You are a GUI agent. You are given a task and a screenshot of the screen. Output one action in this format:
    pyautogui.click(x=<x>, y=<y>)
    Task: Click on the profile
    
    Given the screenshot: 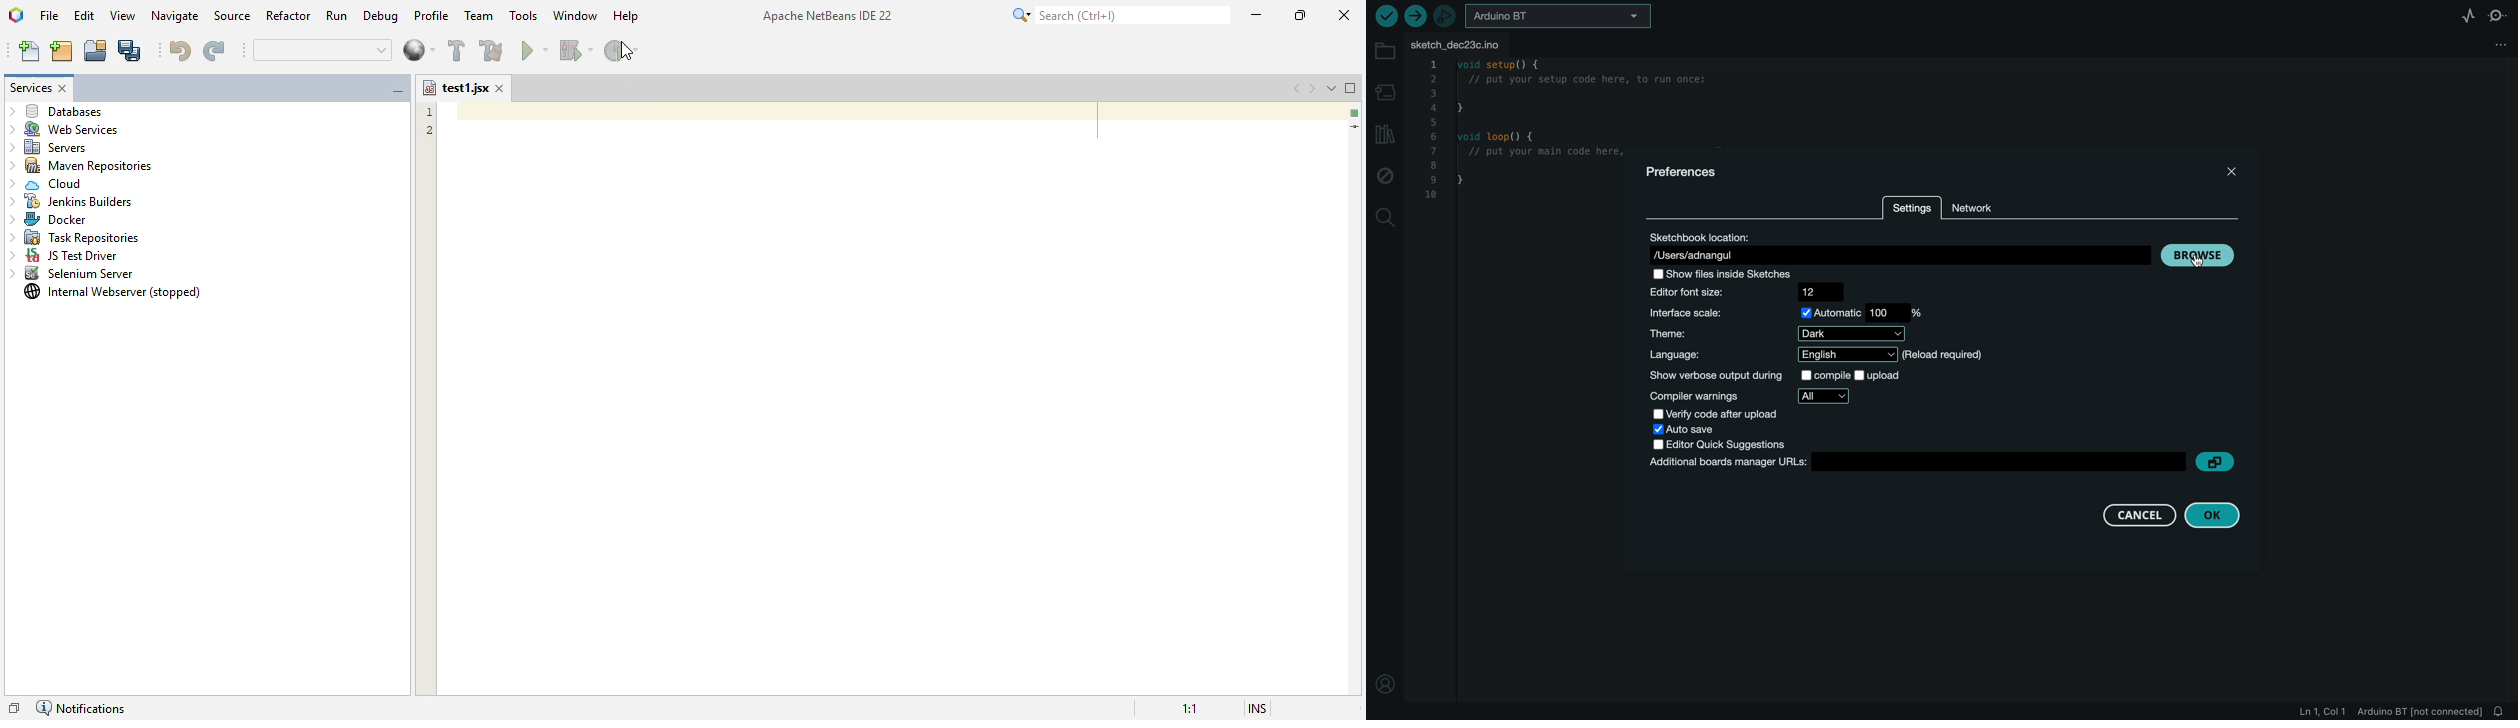 What is the action you would take?
    pyautogui.click(x=433, y=16)
    